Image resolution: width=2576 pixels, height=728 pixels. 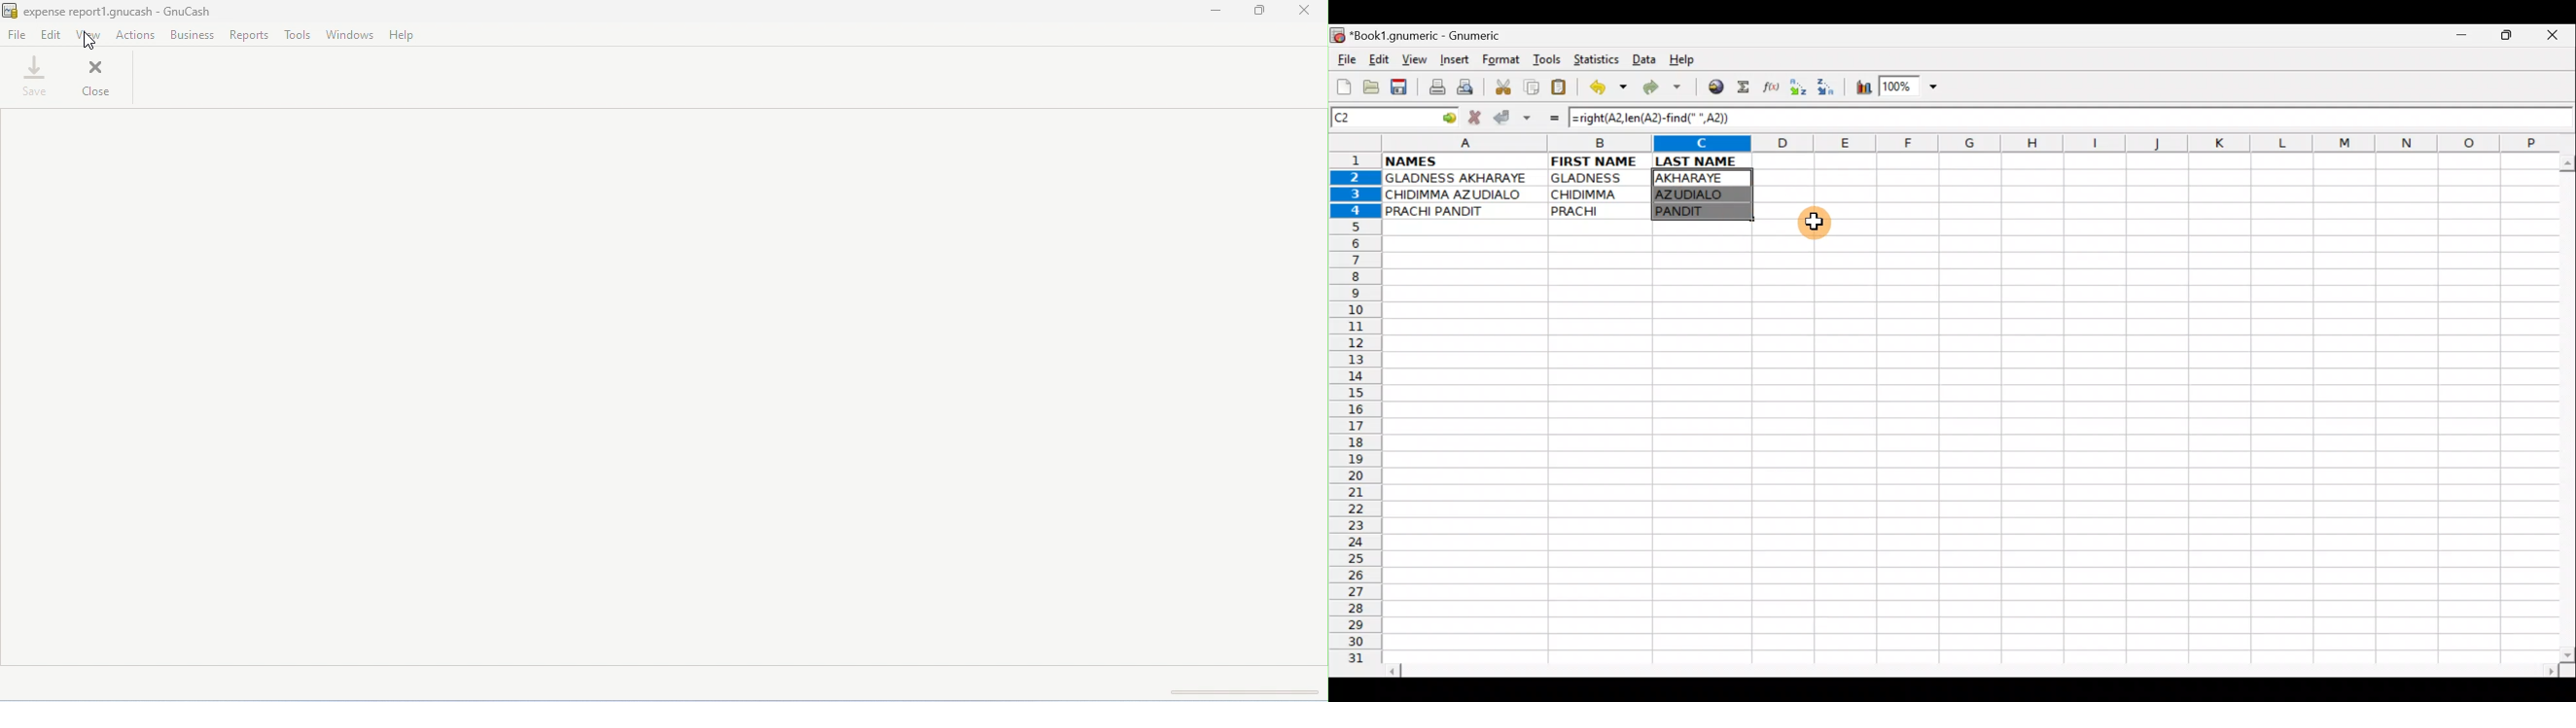 What do you see at coordinates (250, 35) in the screenshot?
I see `reports` at bounding box center [250, 35].